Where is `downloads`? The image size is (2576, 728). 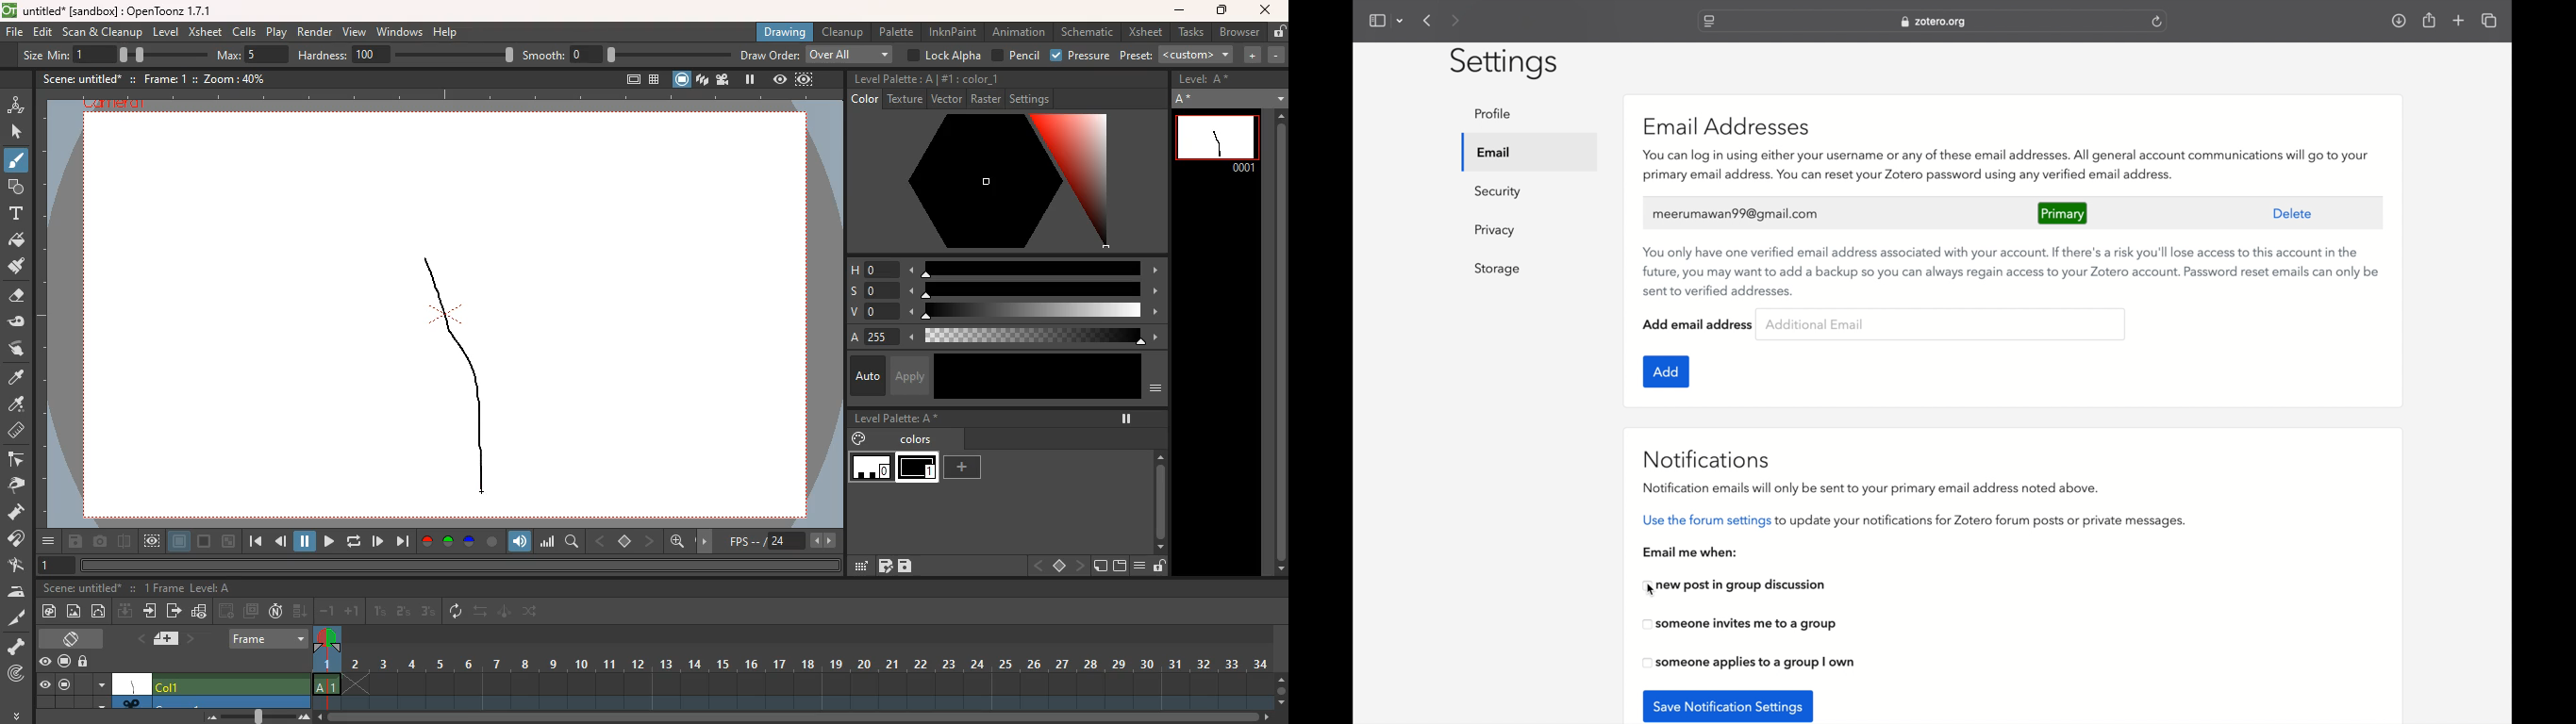 downloads is located at coordinates (2399, 21).